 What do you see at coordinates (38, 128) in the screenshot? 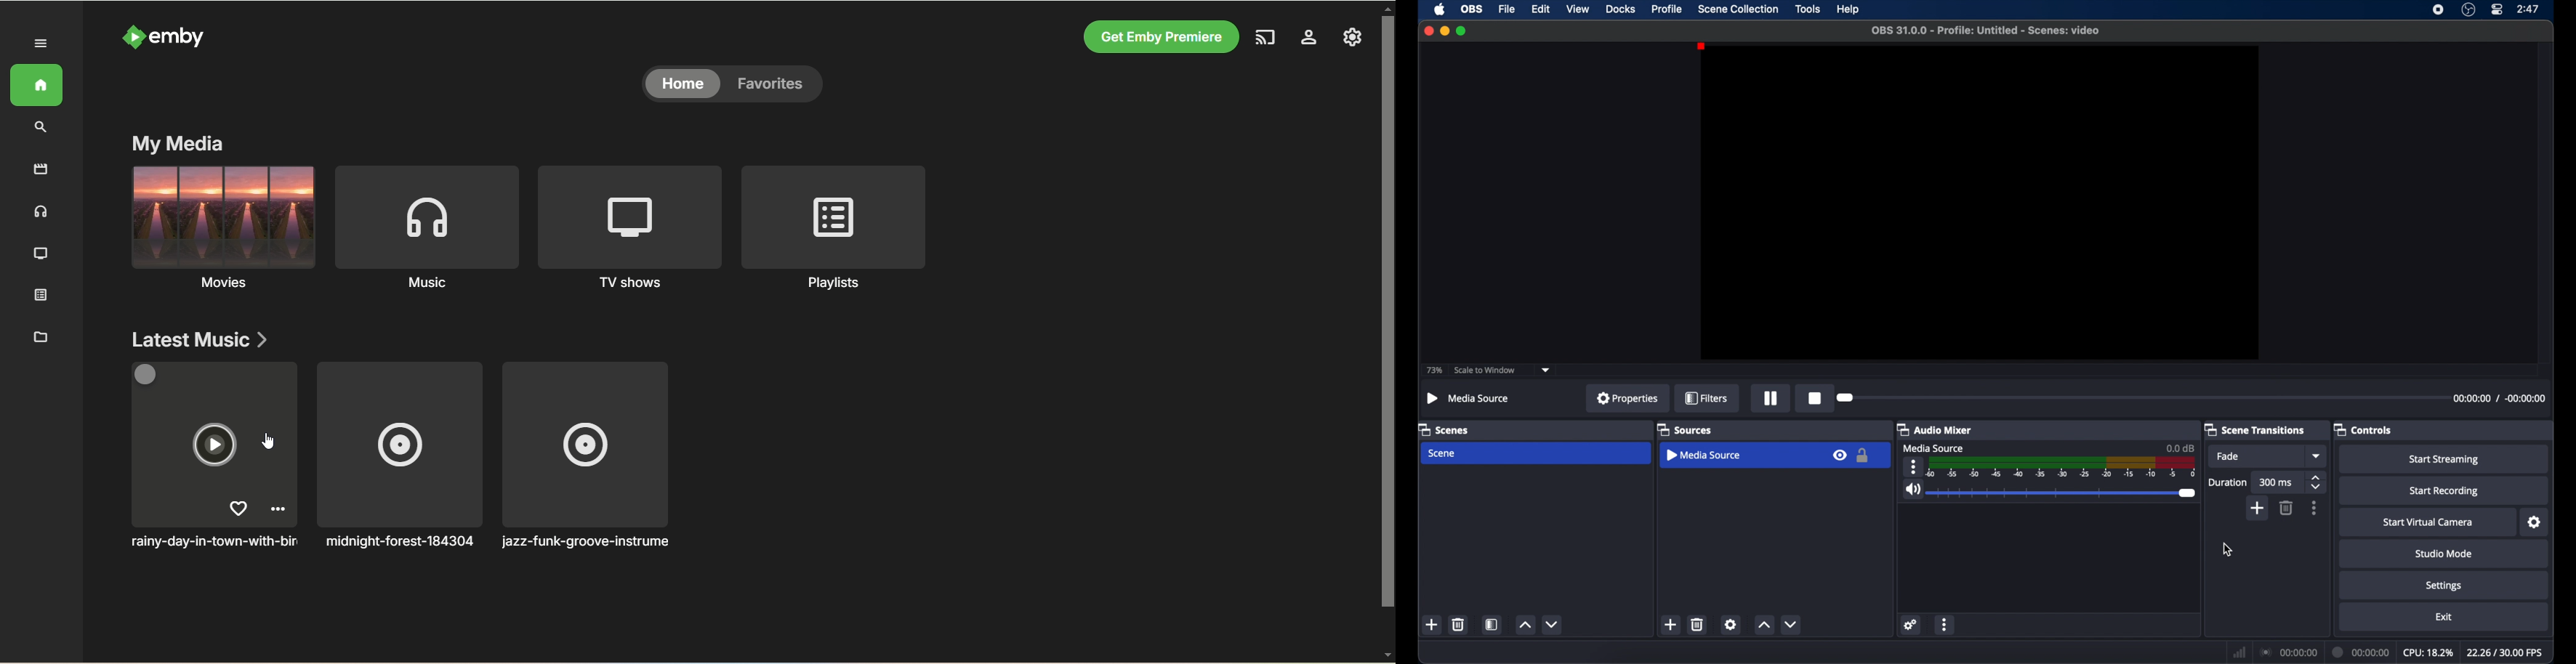
I see `search` at bounding box center [38, 128].